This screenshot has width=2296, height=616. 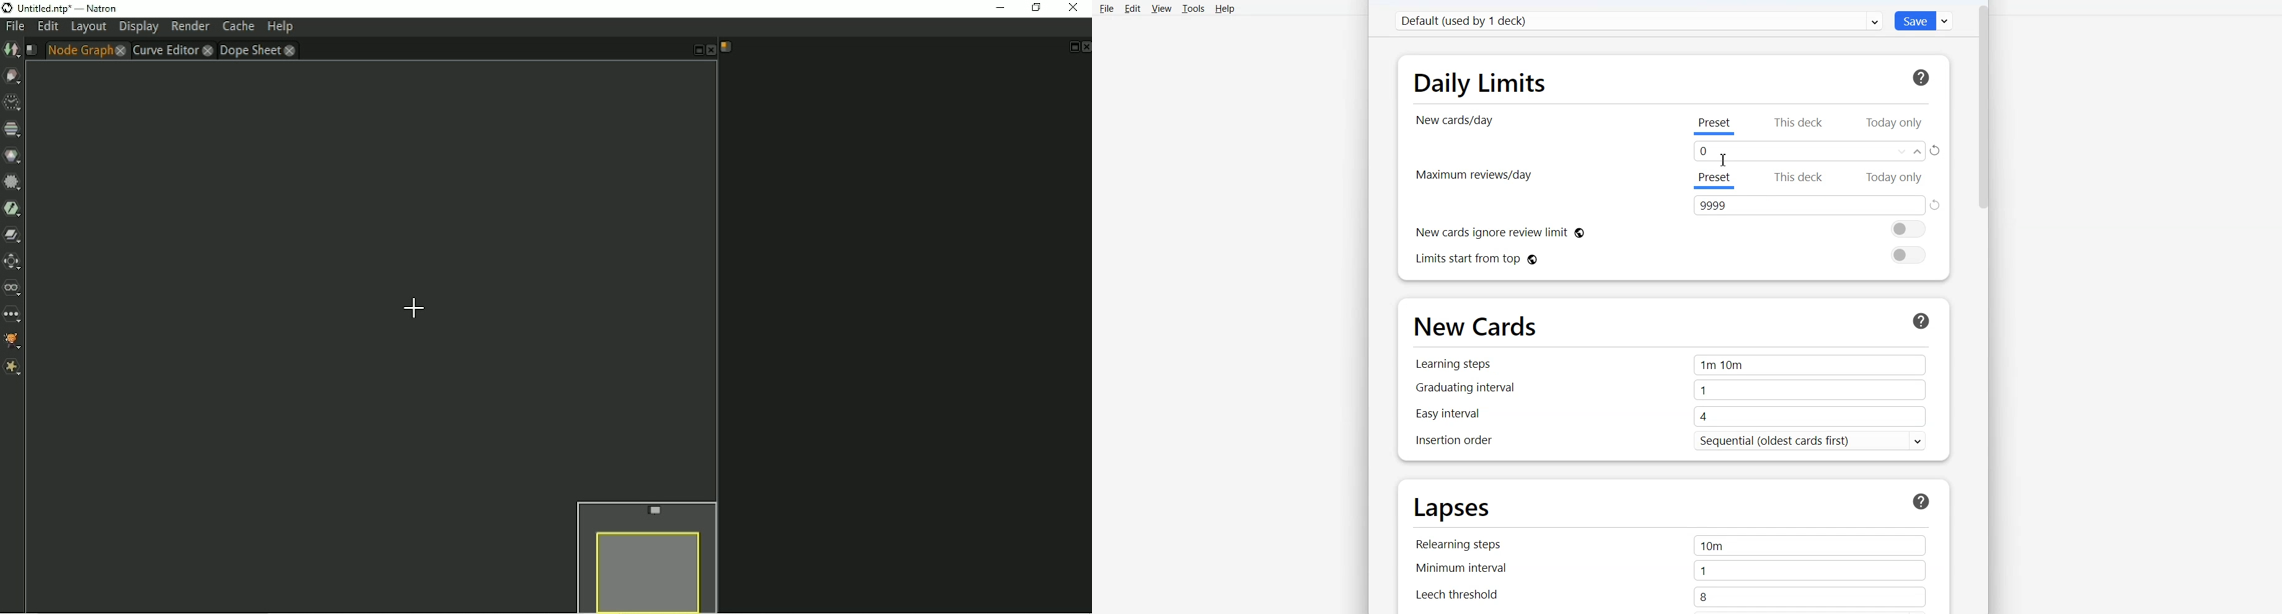 I want to click on 4, so click(x=1808, y=417).